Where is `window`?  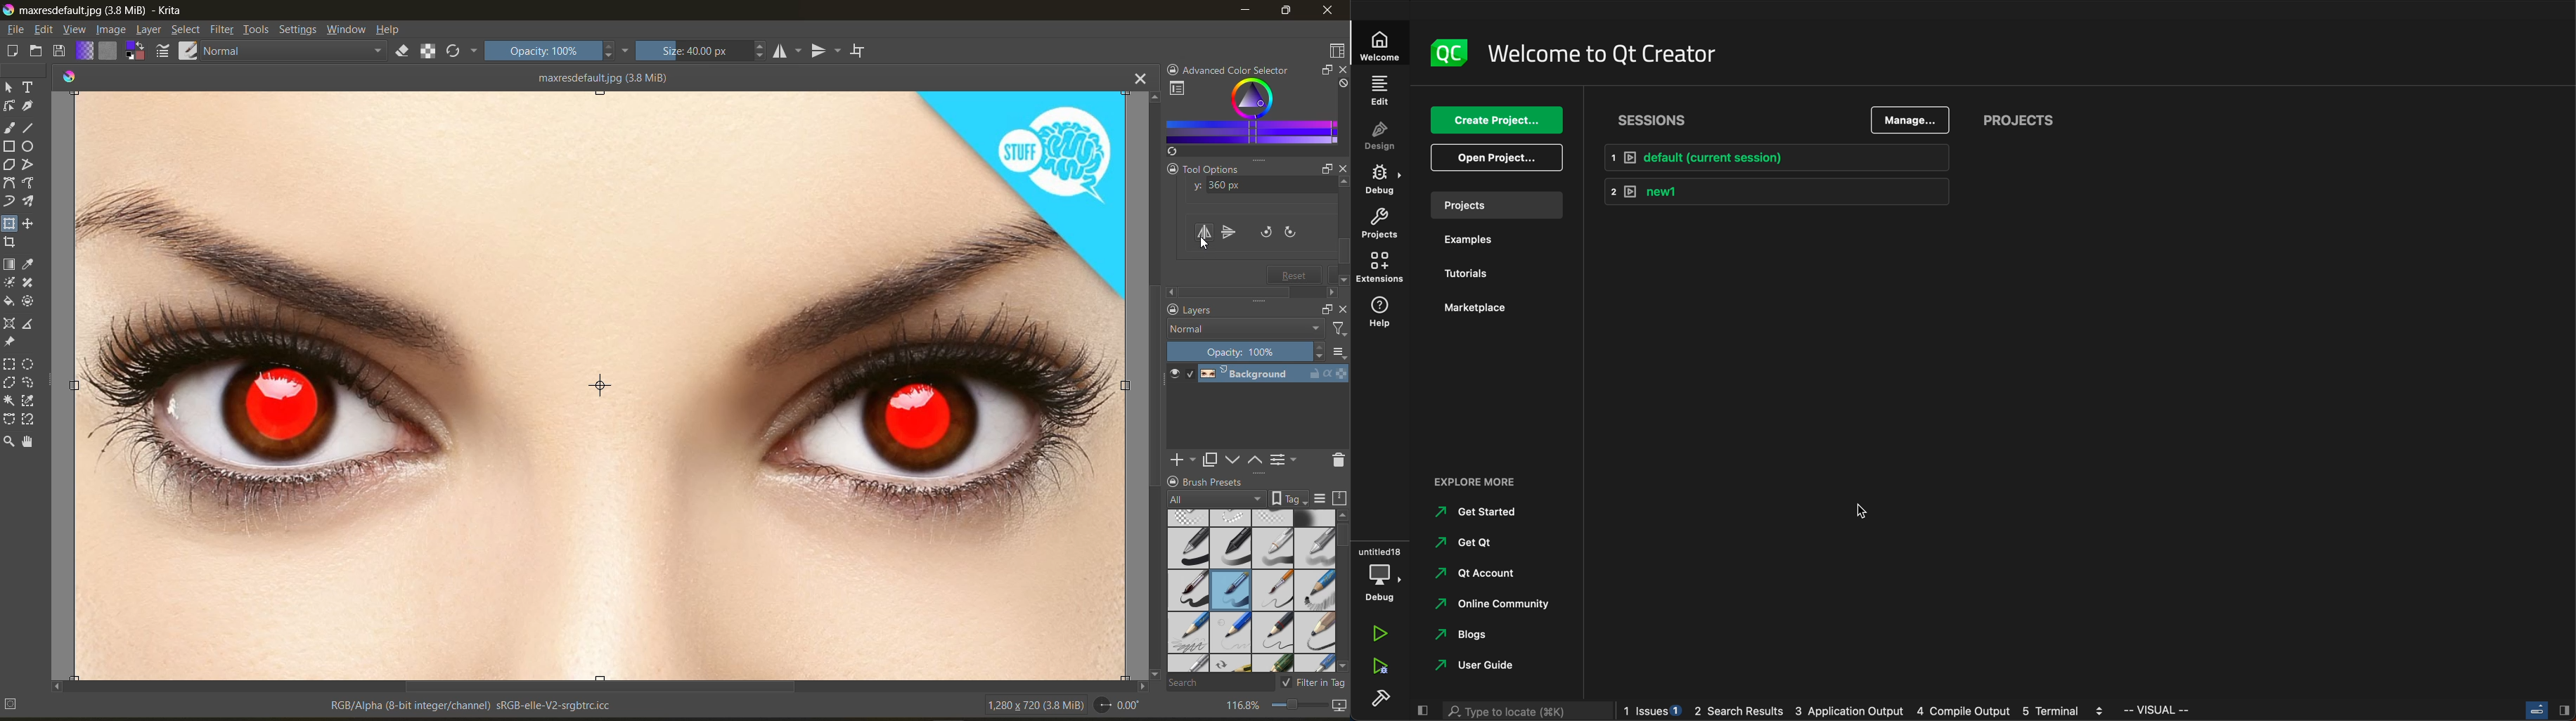 window is located at coordinates (349, 32).